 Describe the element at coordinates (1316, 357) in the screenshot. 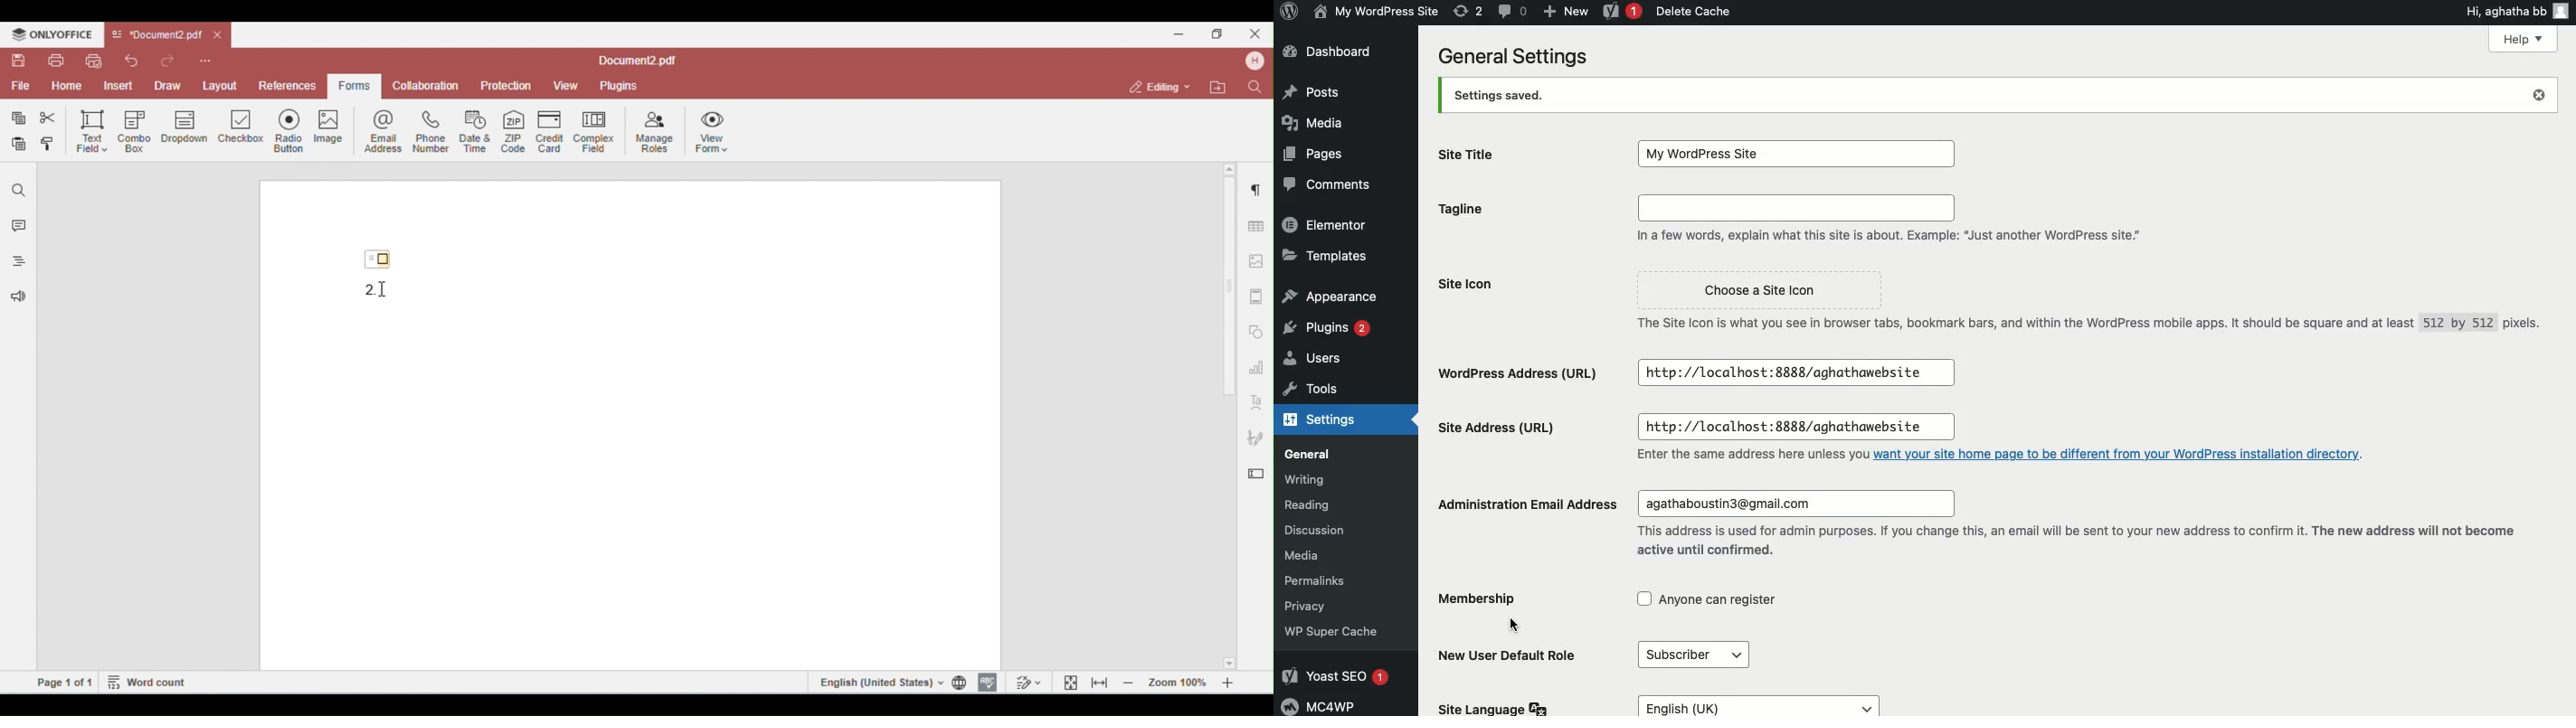

I see `Users` at that location.